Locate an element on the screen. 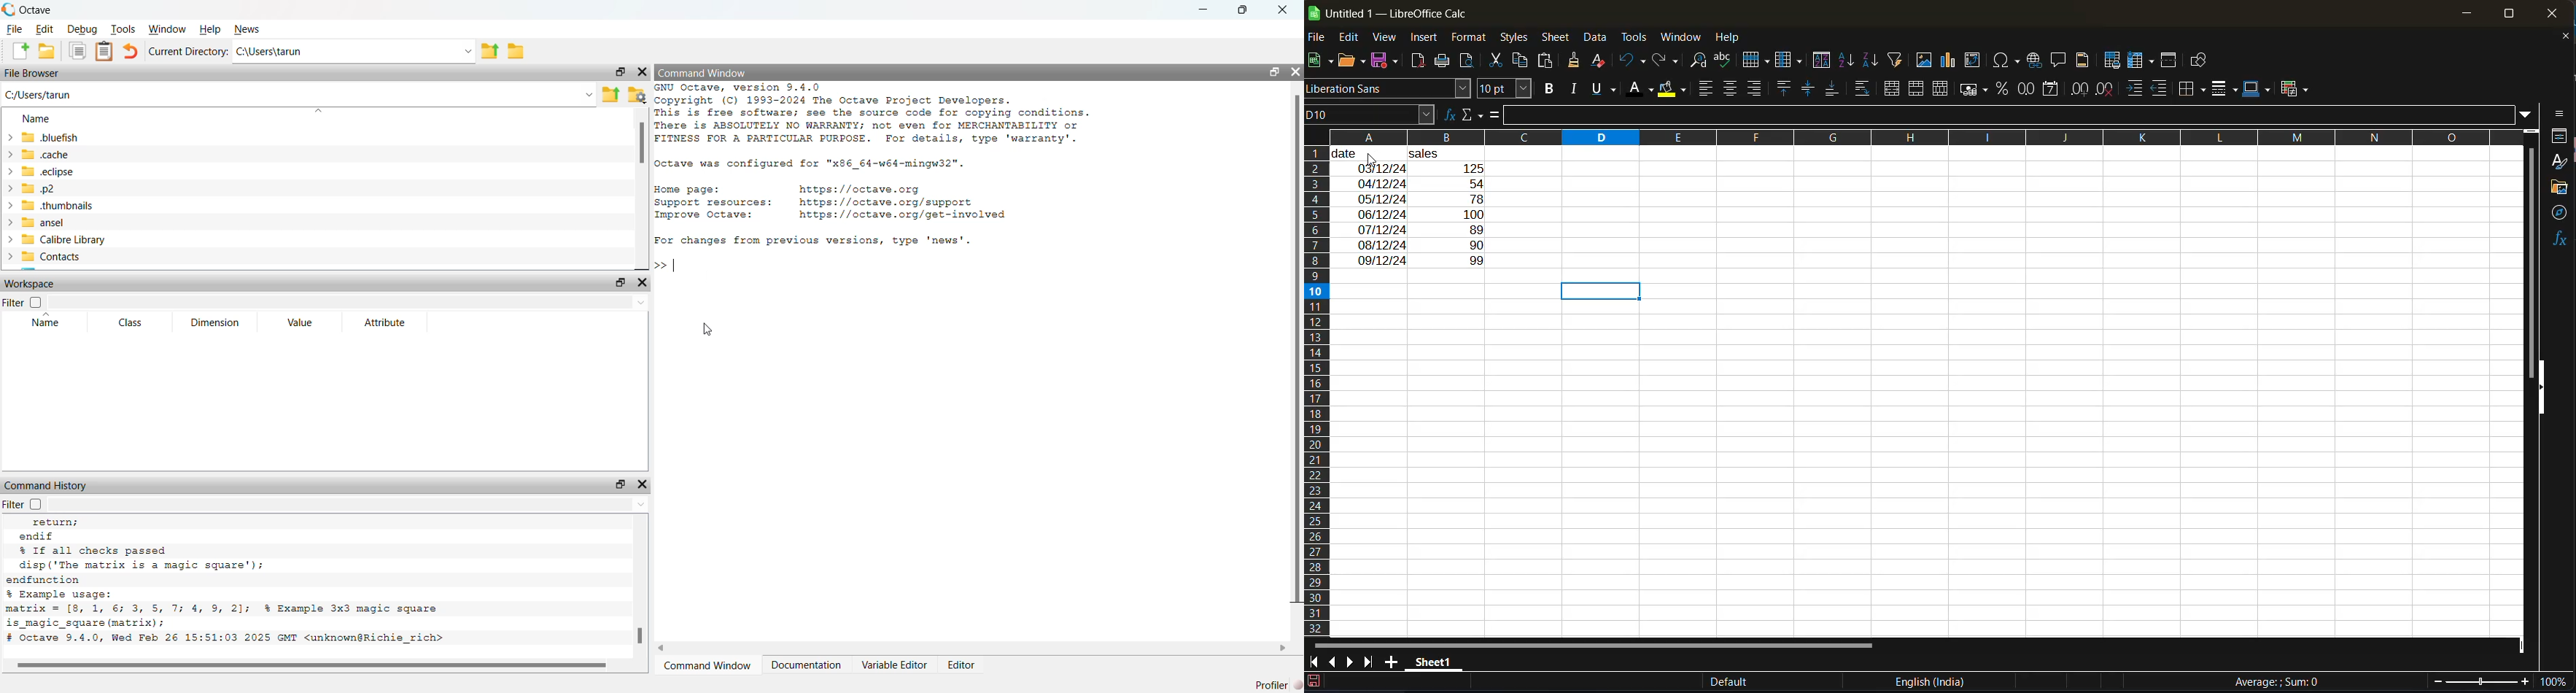  cursor is located at coordinates (1373, 158).